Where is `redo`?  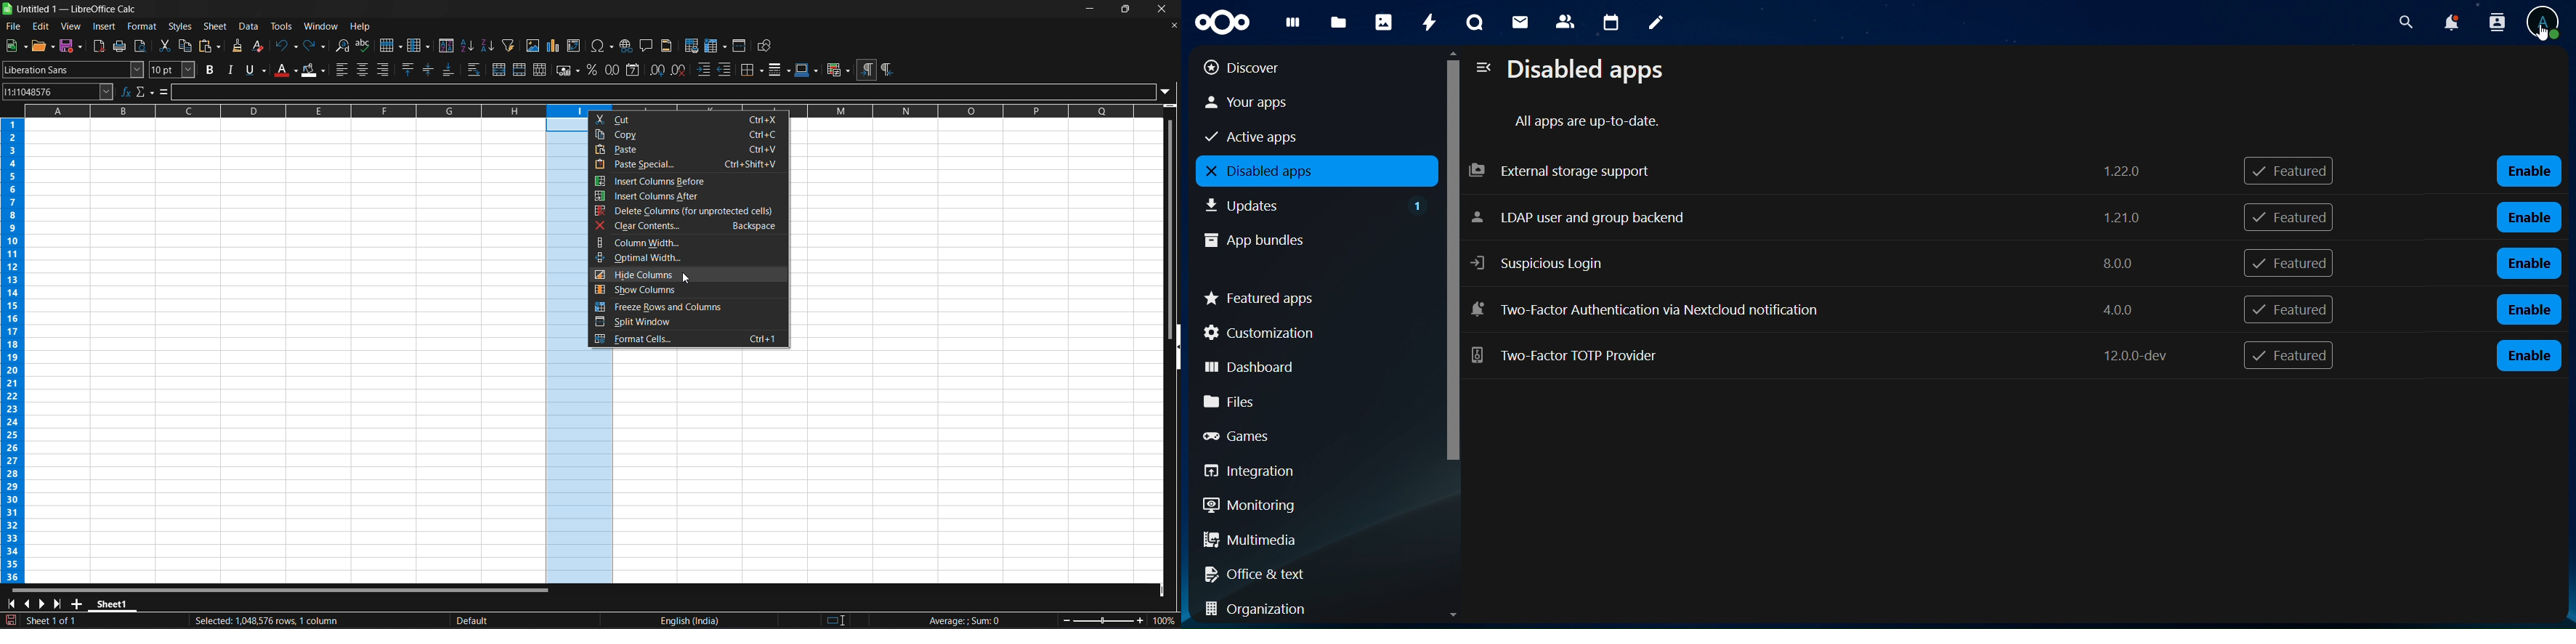
redo is located at coordinates (315, 46).